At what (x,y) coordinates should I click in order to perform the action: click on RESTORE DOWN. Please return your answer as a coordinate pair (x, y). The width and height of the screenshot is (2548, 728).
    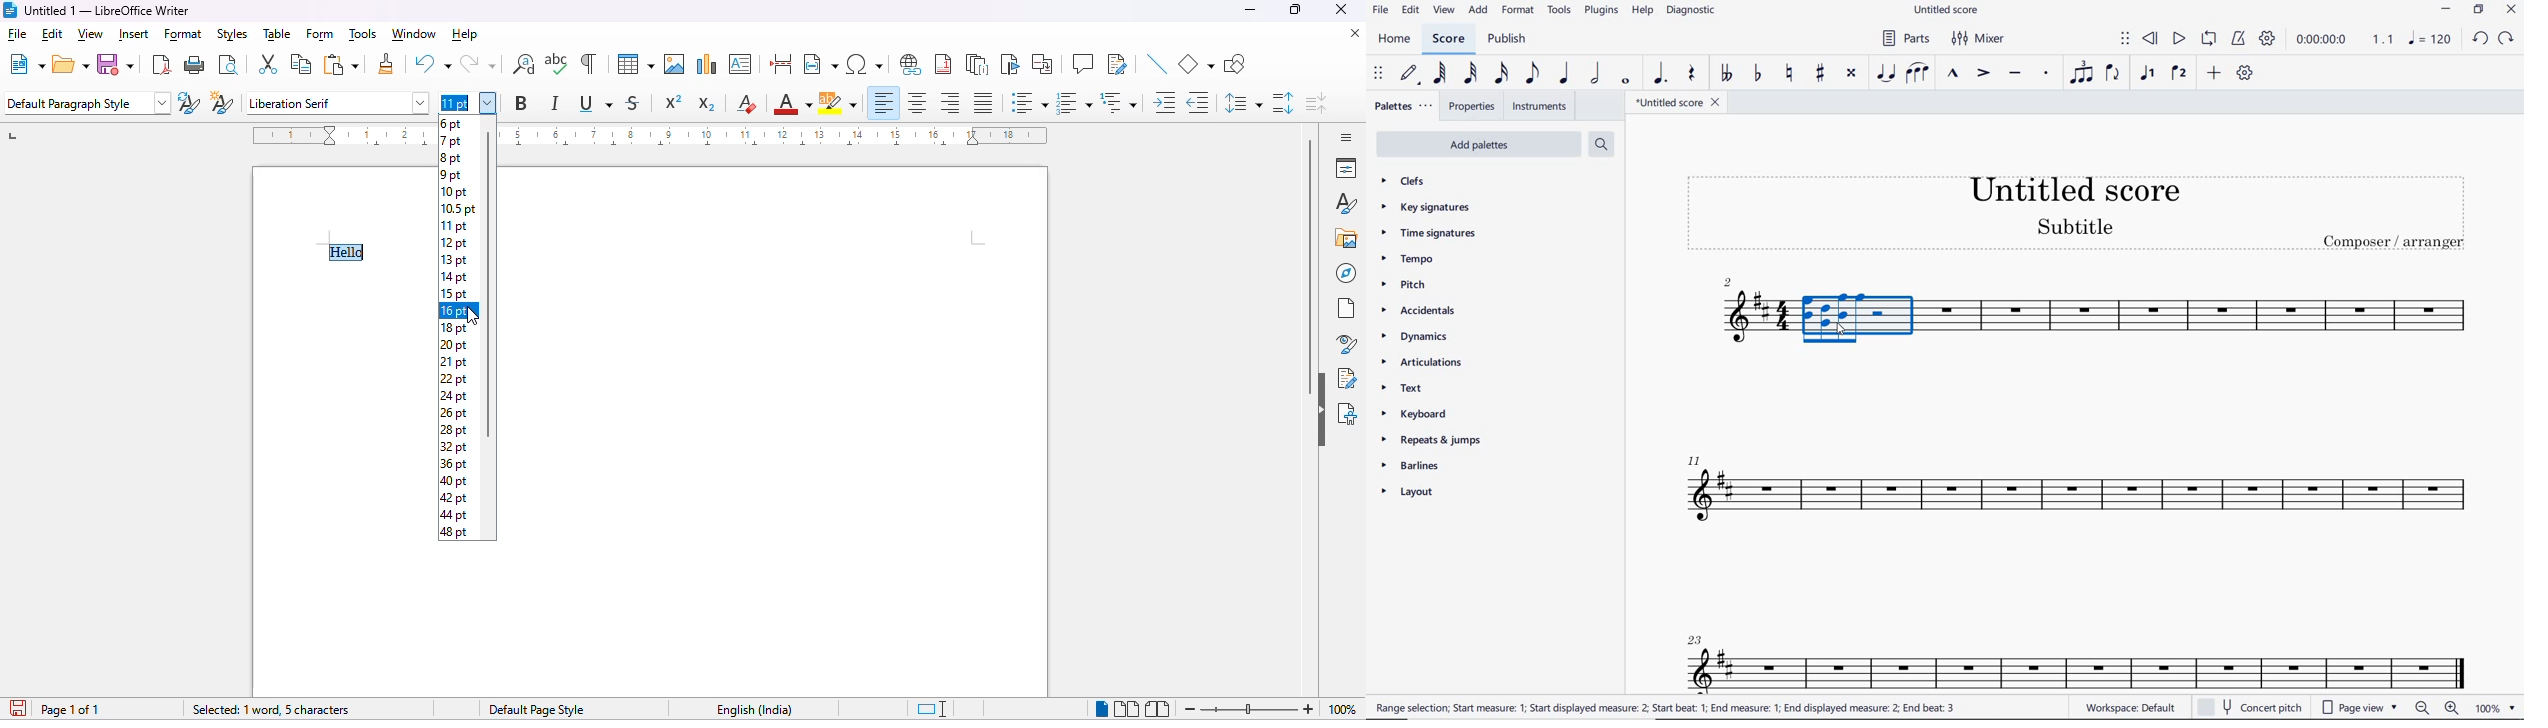
    Looking at the image, I should click on (2479, 11).